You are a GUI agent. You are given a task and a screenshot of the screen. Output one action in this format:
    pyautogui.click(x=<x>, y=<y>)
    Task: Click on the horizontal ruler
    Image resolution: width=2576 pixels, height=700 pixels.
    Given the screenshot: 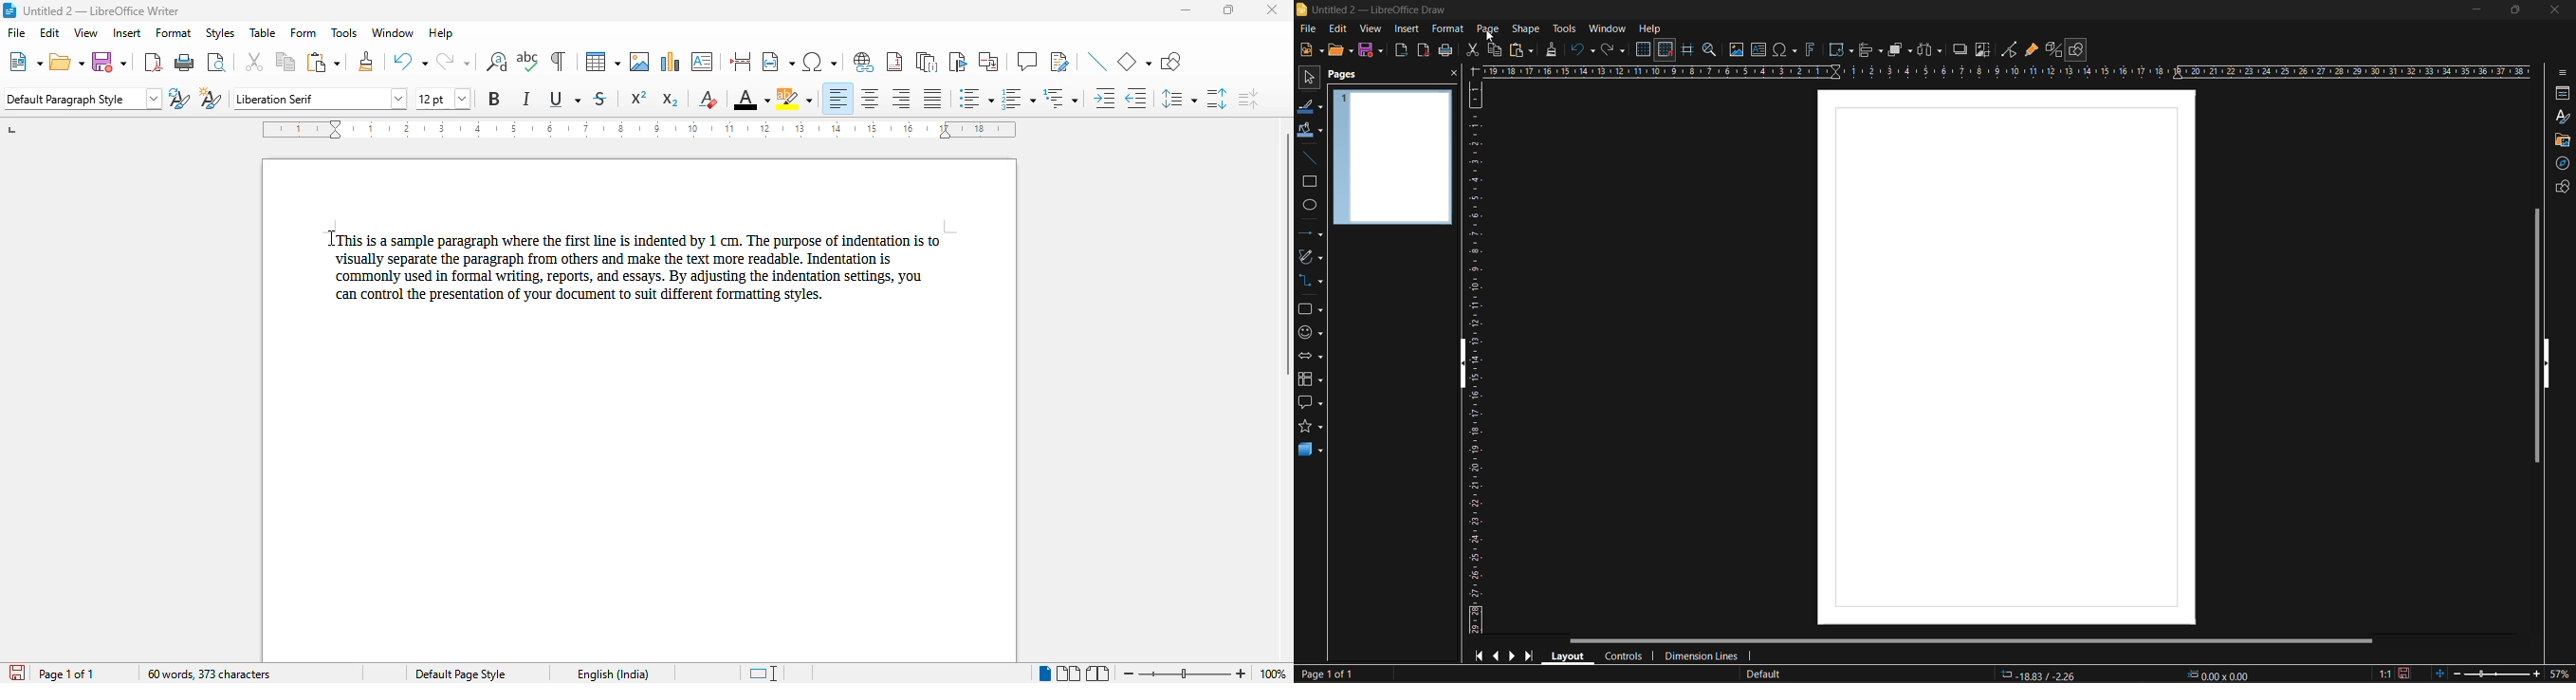 What is the action you would take?
    pyautogui.click(x=2011, y=70)
    